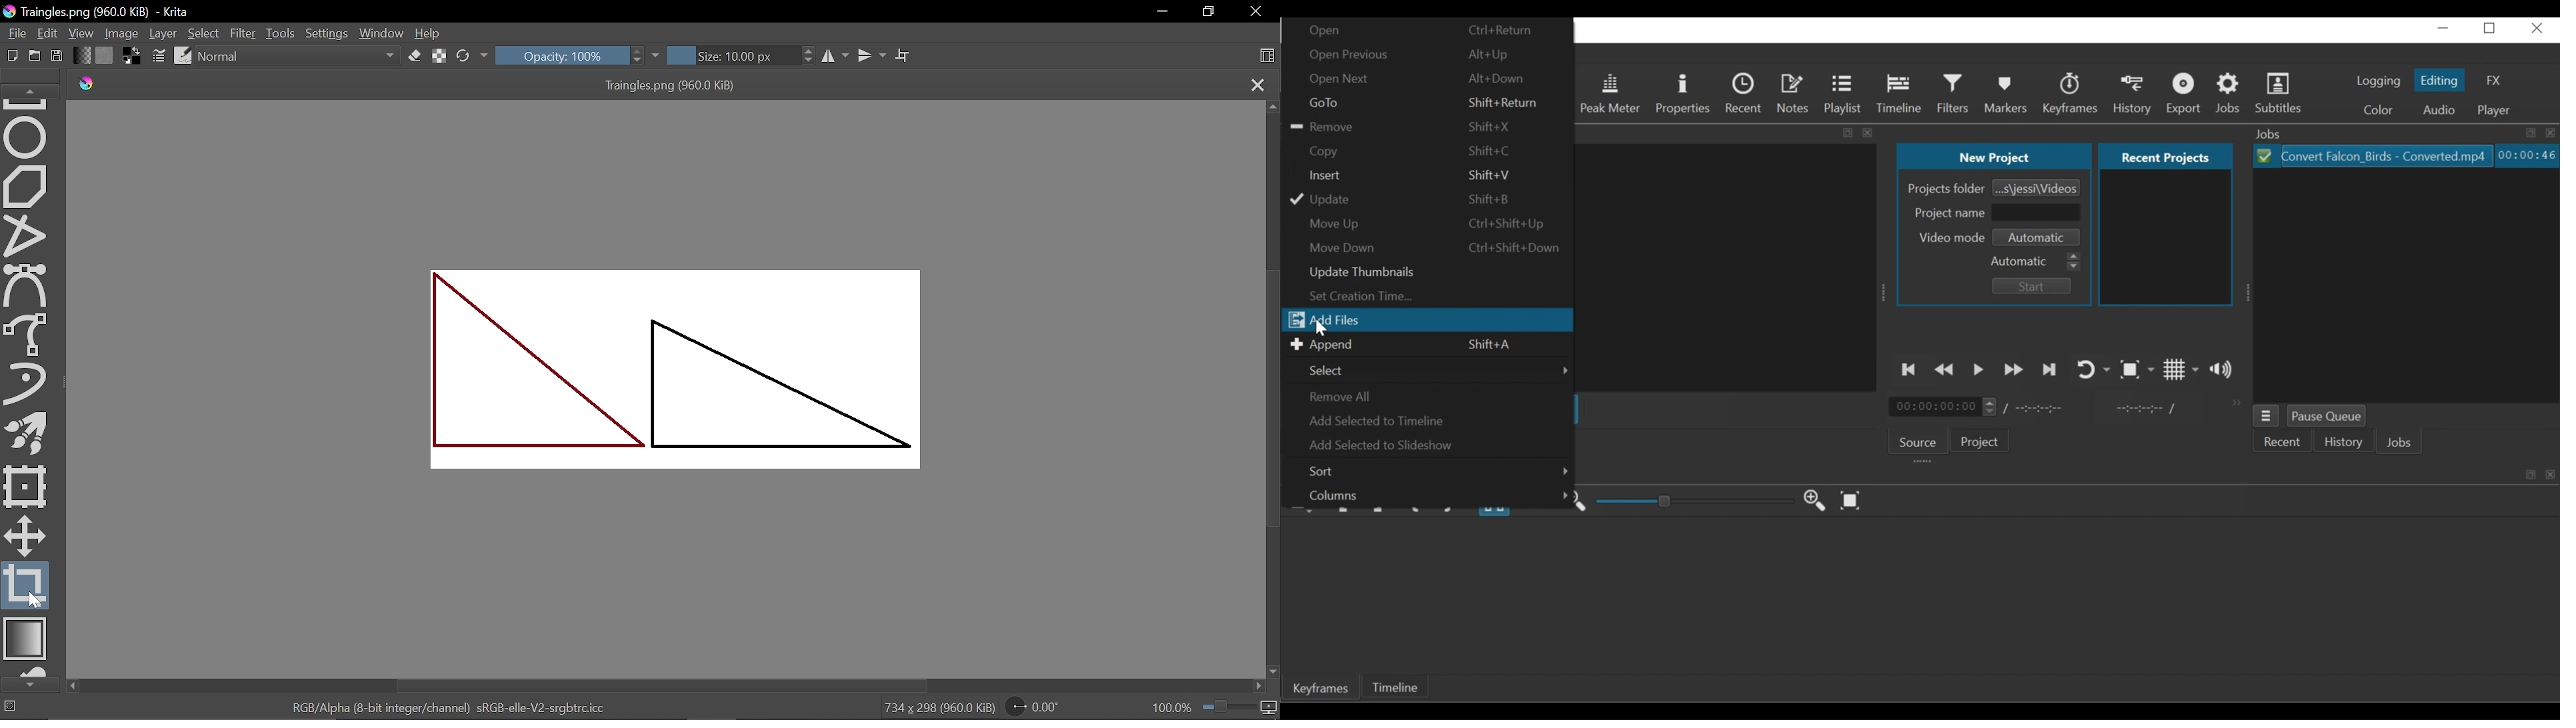 Image resolution: width=2576 pixels, height=728 pixels. What do you see at coordinates (205, 34) in the screenshot?
I see `Select` at bounding box center [205, 34].